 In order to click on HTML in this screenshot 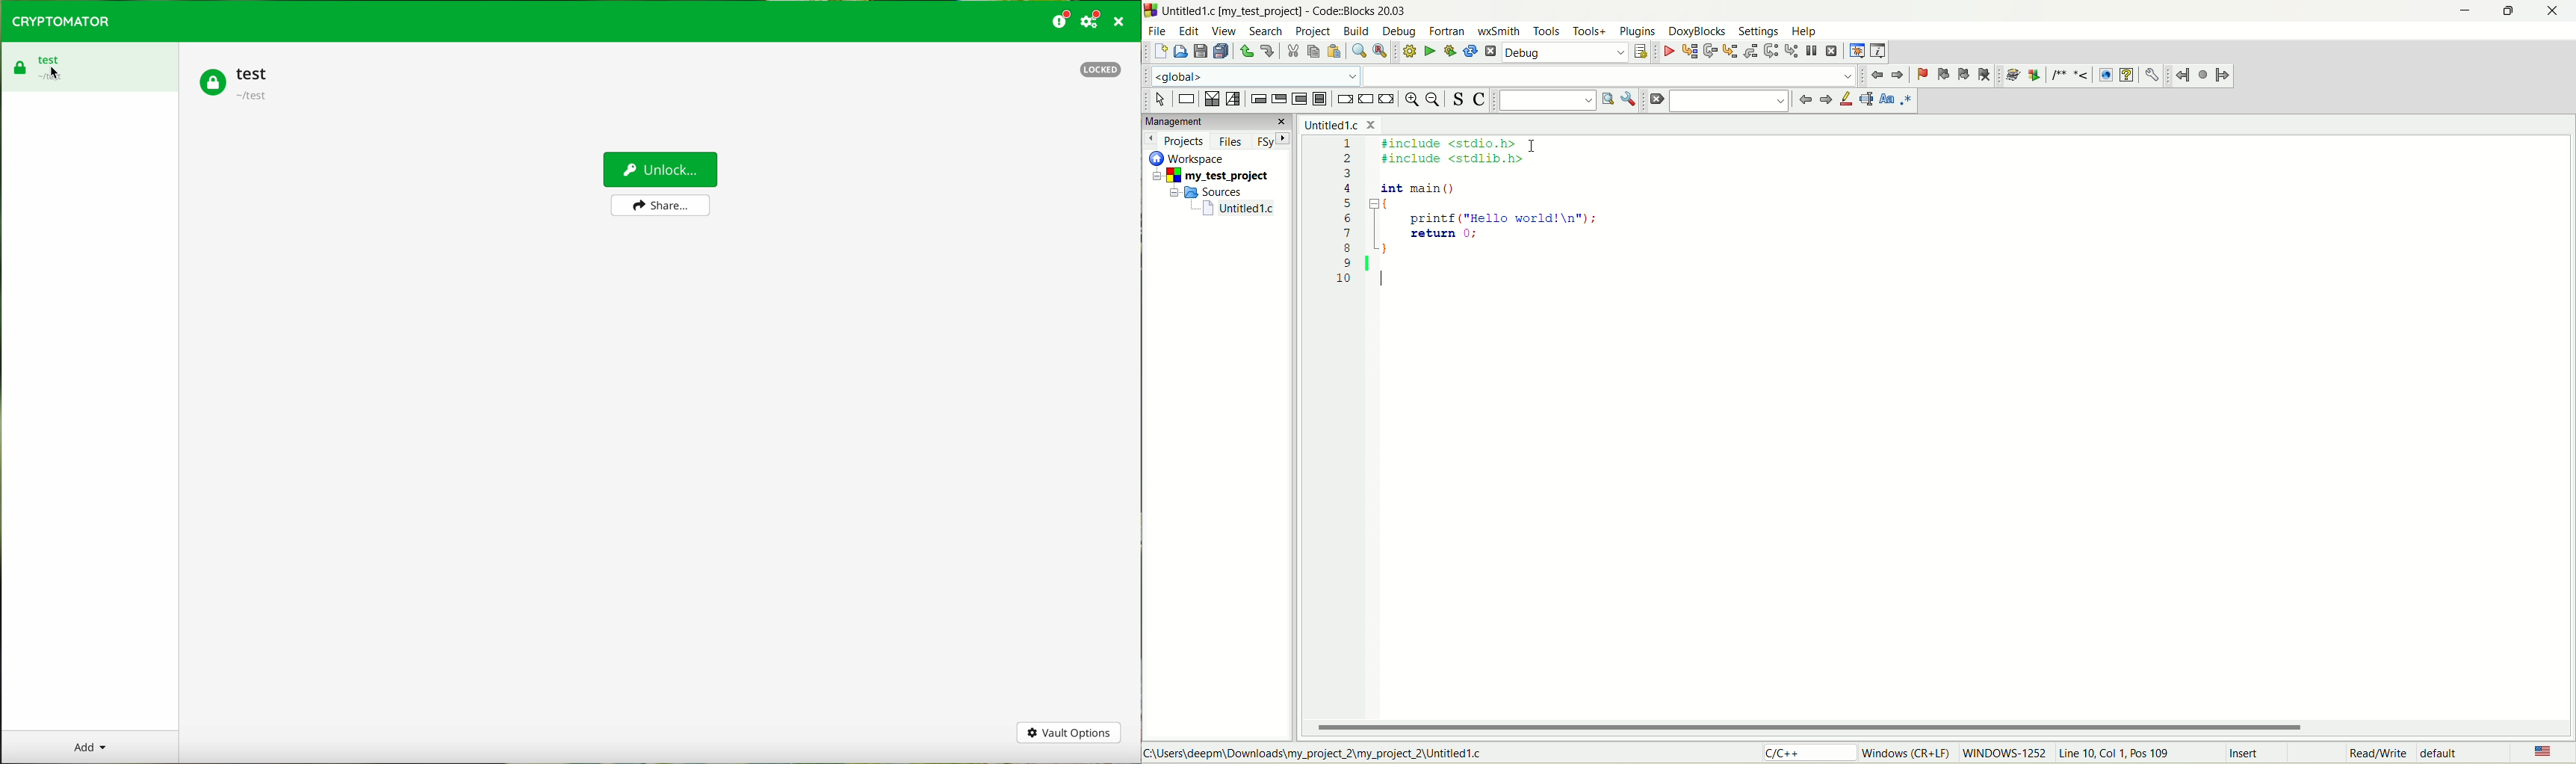, I will do `click(2107, 74)`.